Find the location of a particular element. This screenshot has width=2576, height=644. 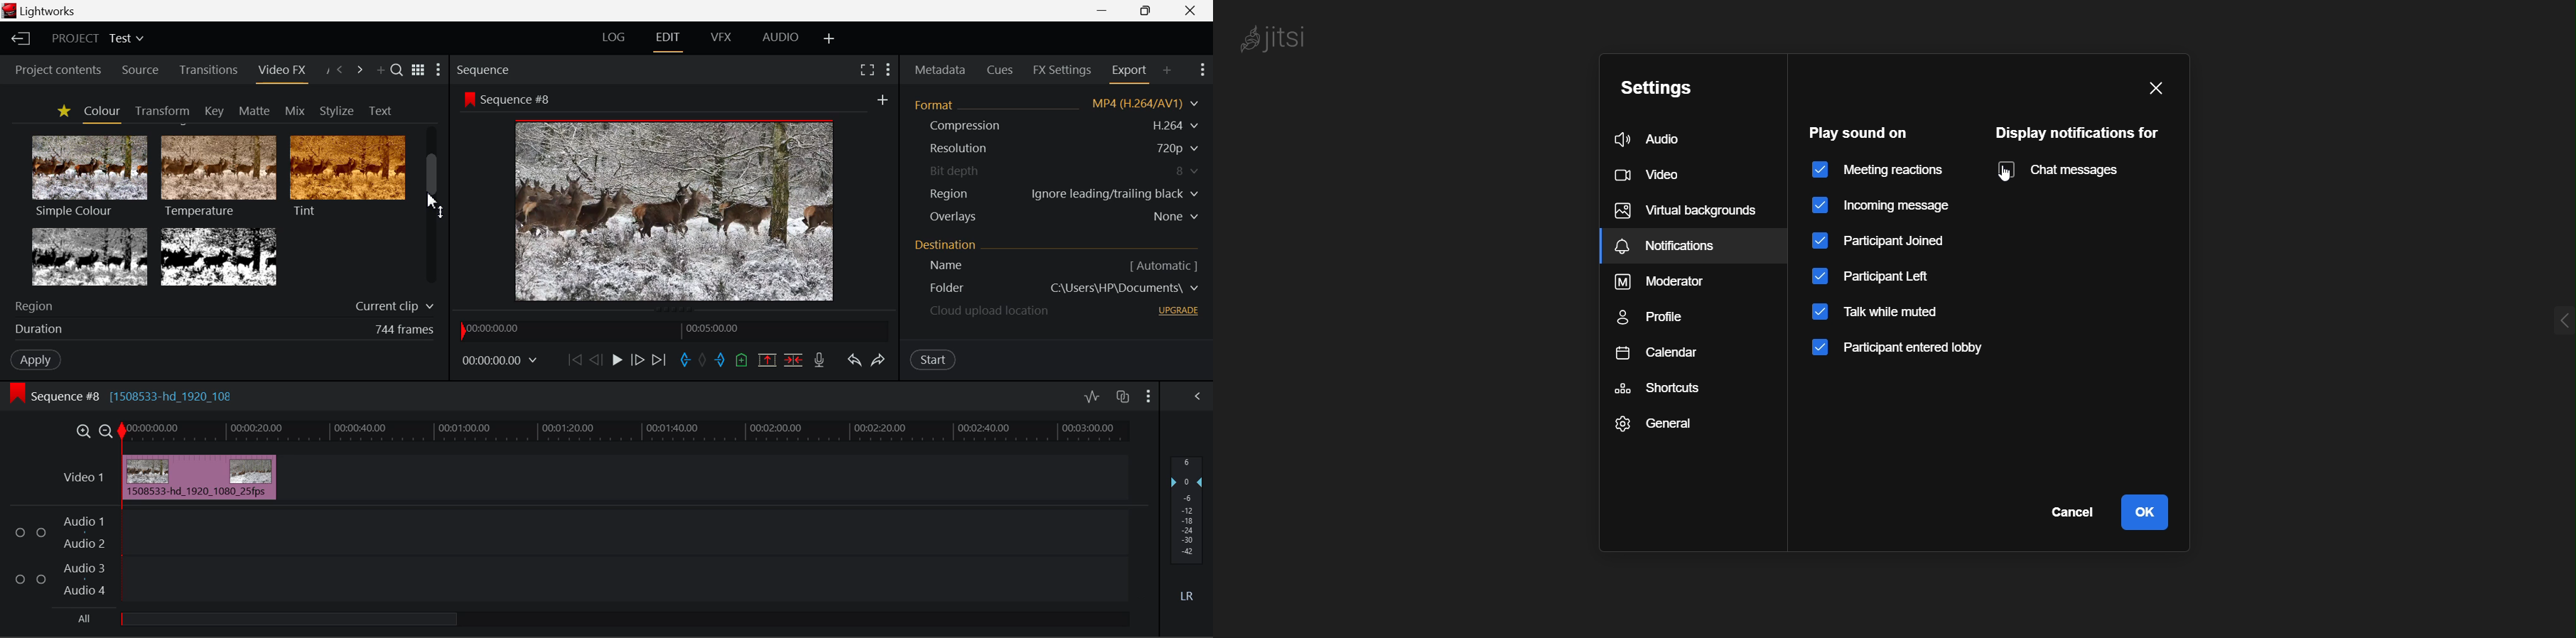

00:00:00.00 is located at coordinates (502, 361).